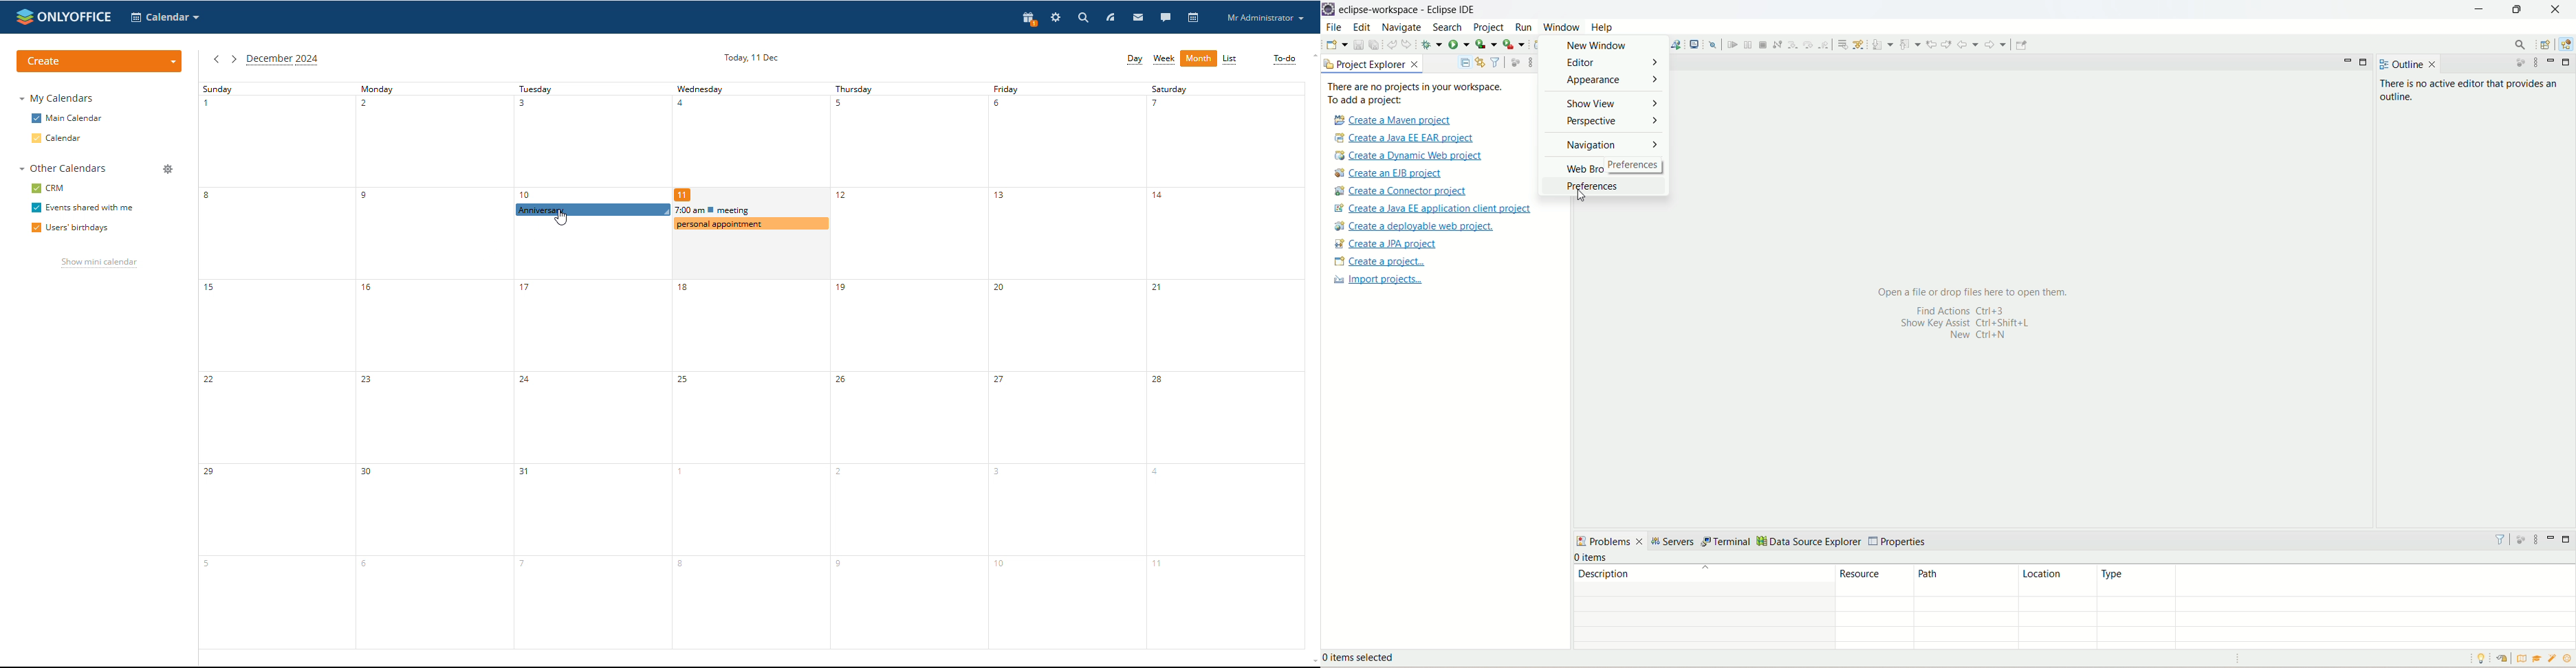 This screenshot has height=672, width=2576. I want to click on navigate, so click(1404, 28).